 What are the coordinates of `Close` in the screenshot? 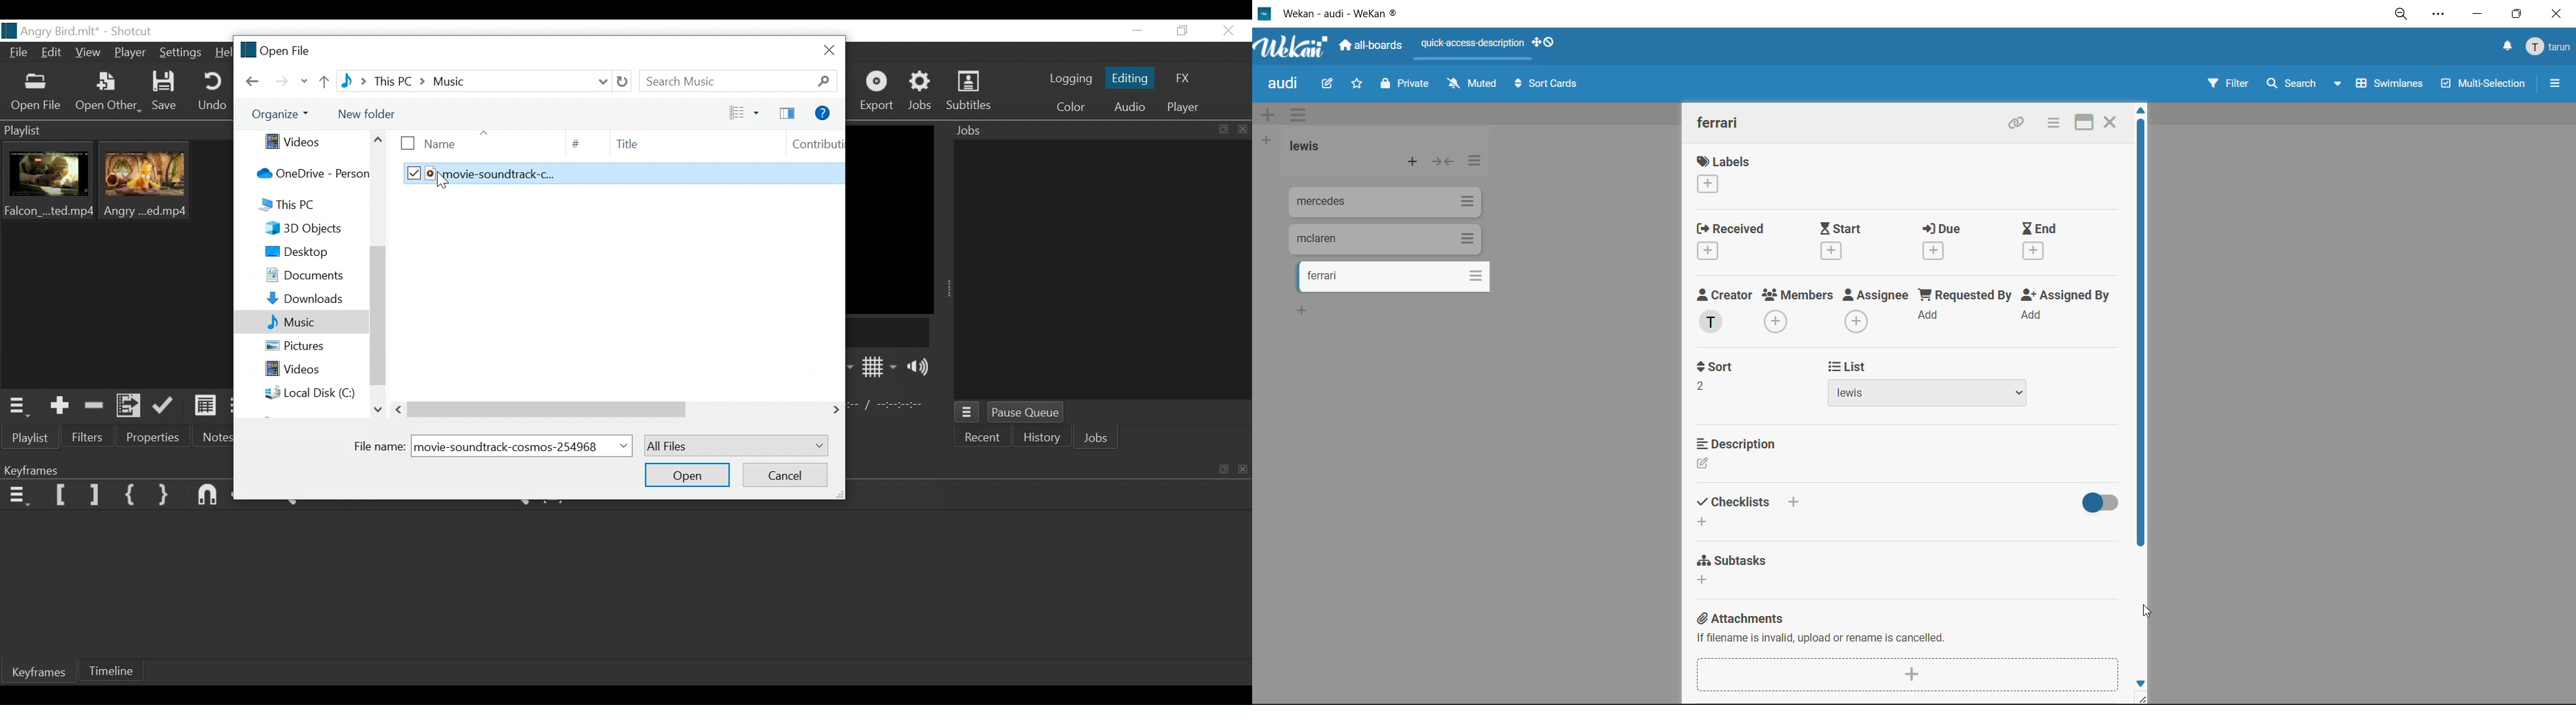 It's located at (827, 50).